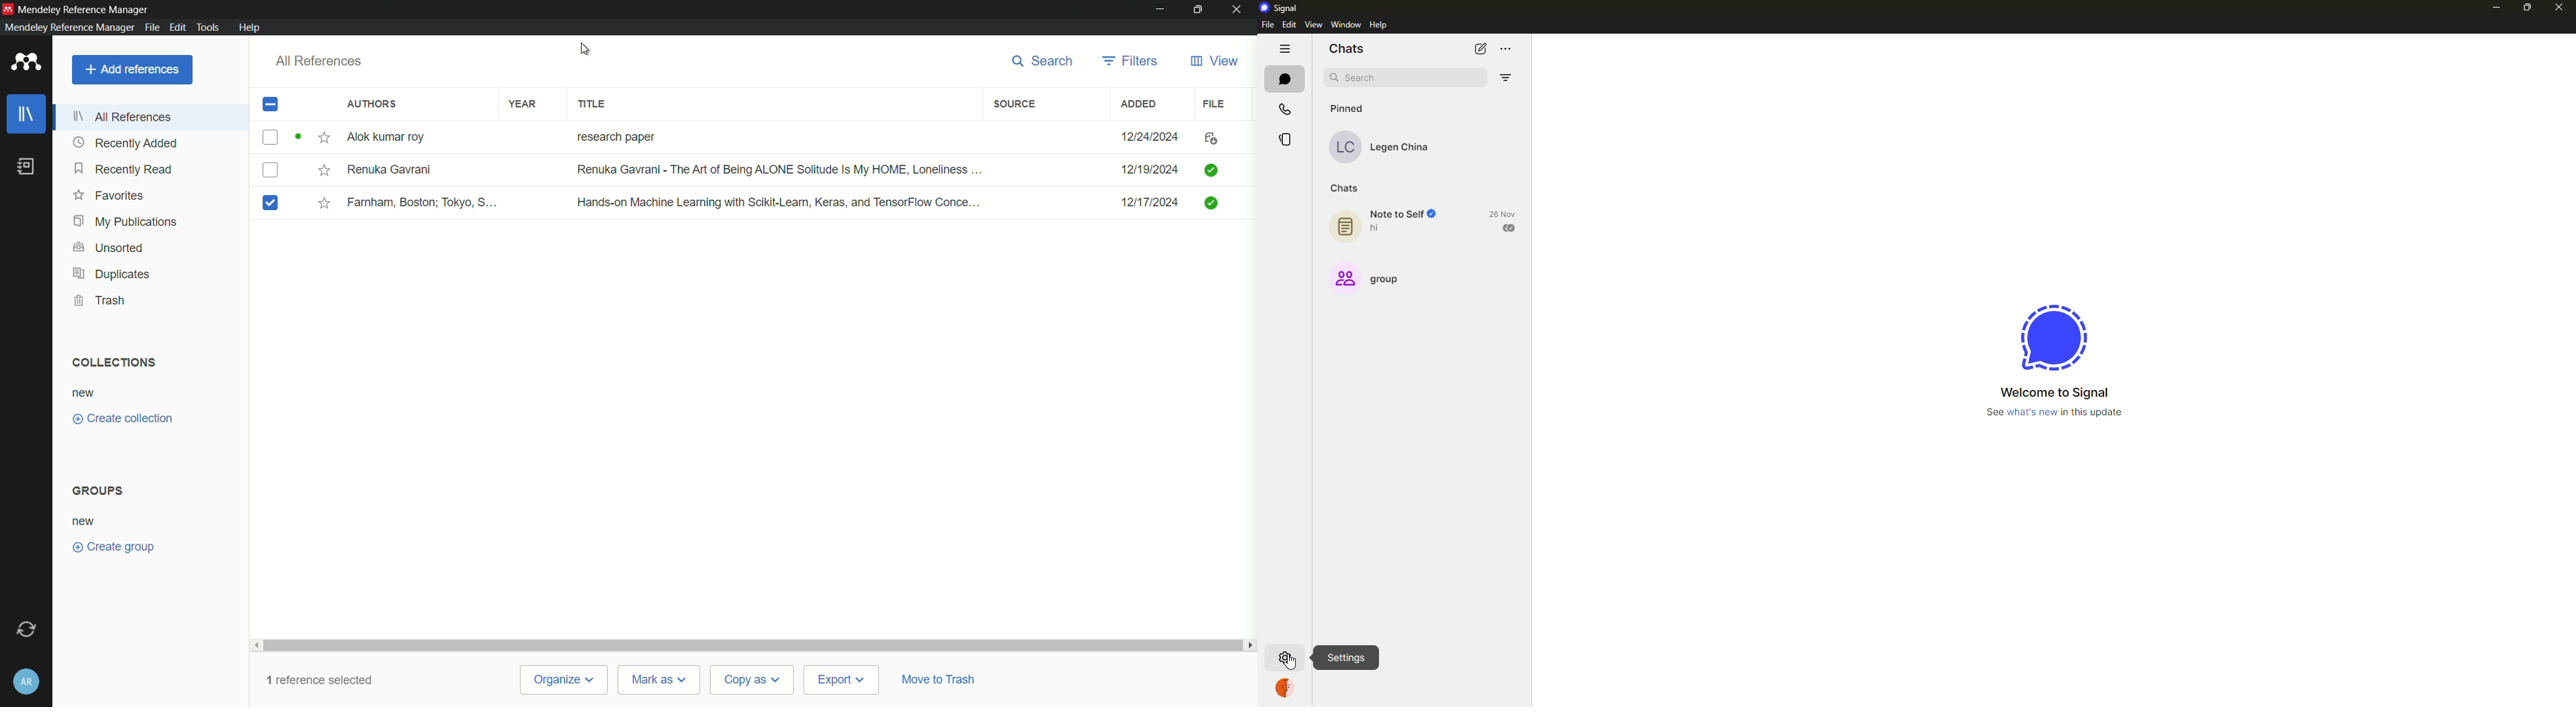 The width and height of the screenshot is (2576, 728). Describe the element at coordinates (1343, 227) in the screenshot. I see `Notes` at that location.